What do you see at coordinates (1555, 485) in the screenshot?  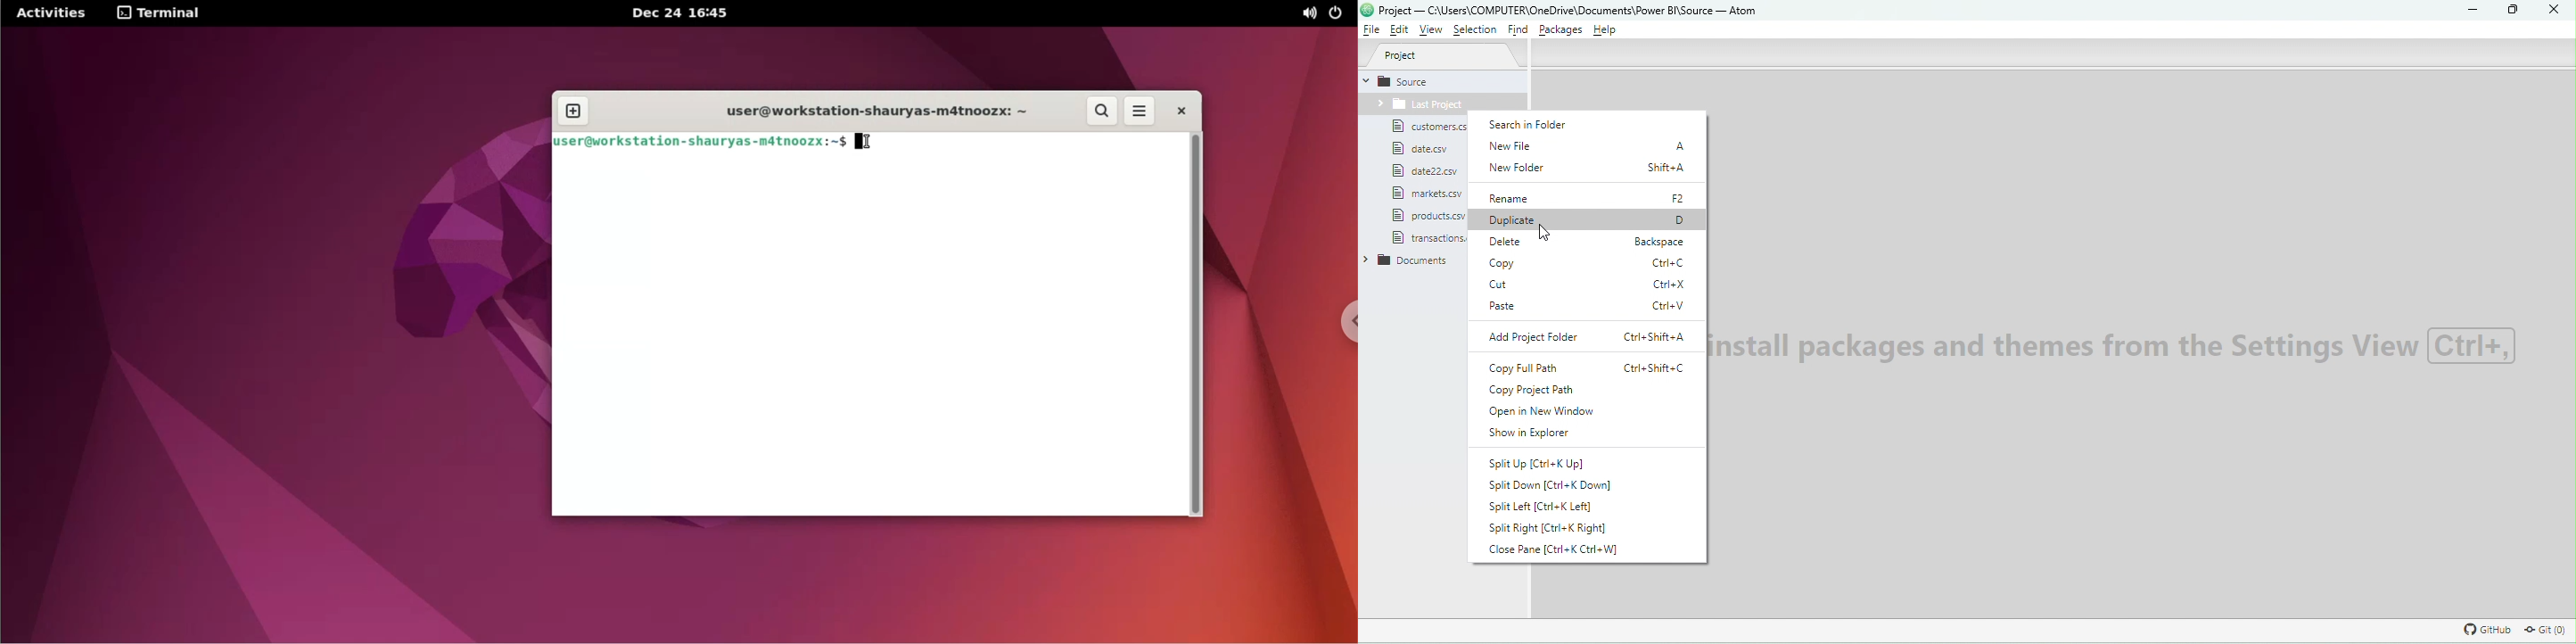 I see `Split down` at bounding box center [1555, 485].